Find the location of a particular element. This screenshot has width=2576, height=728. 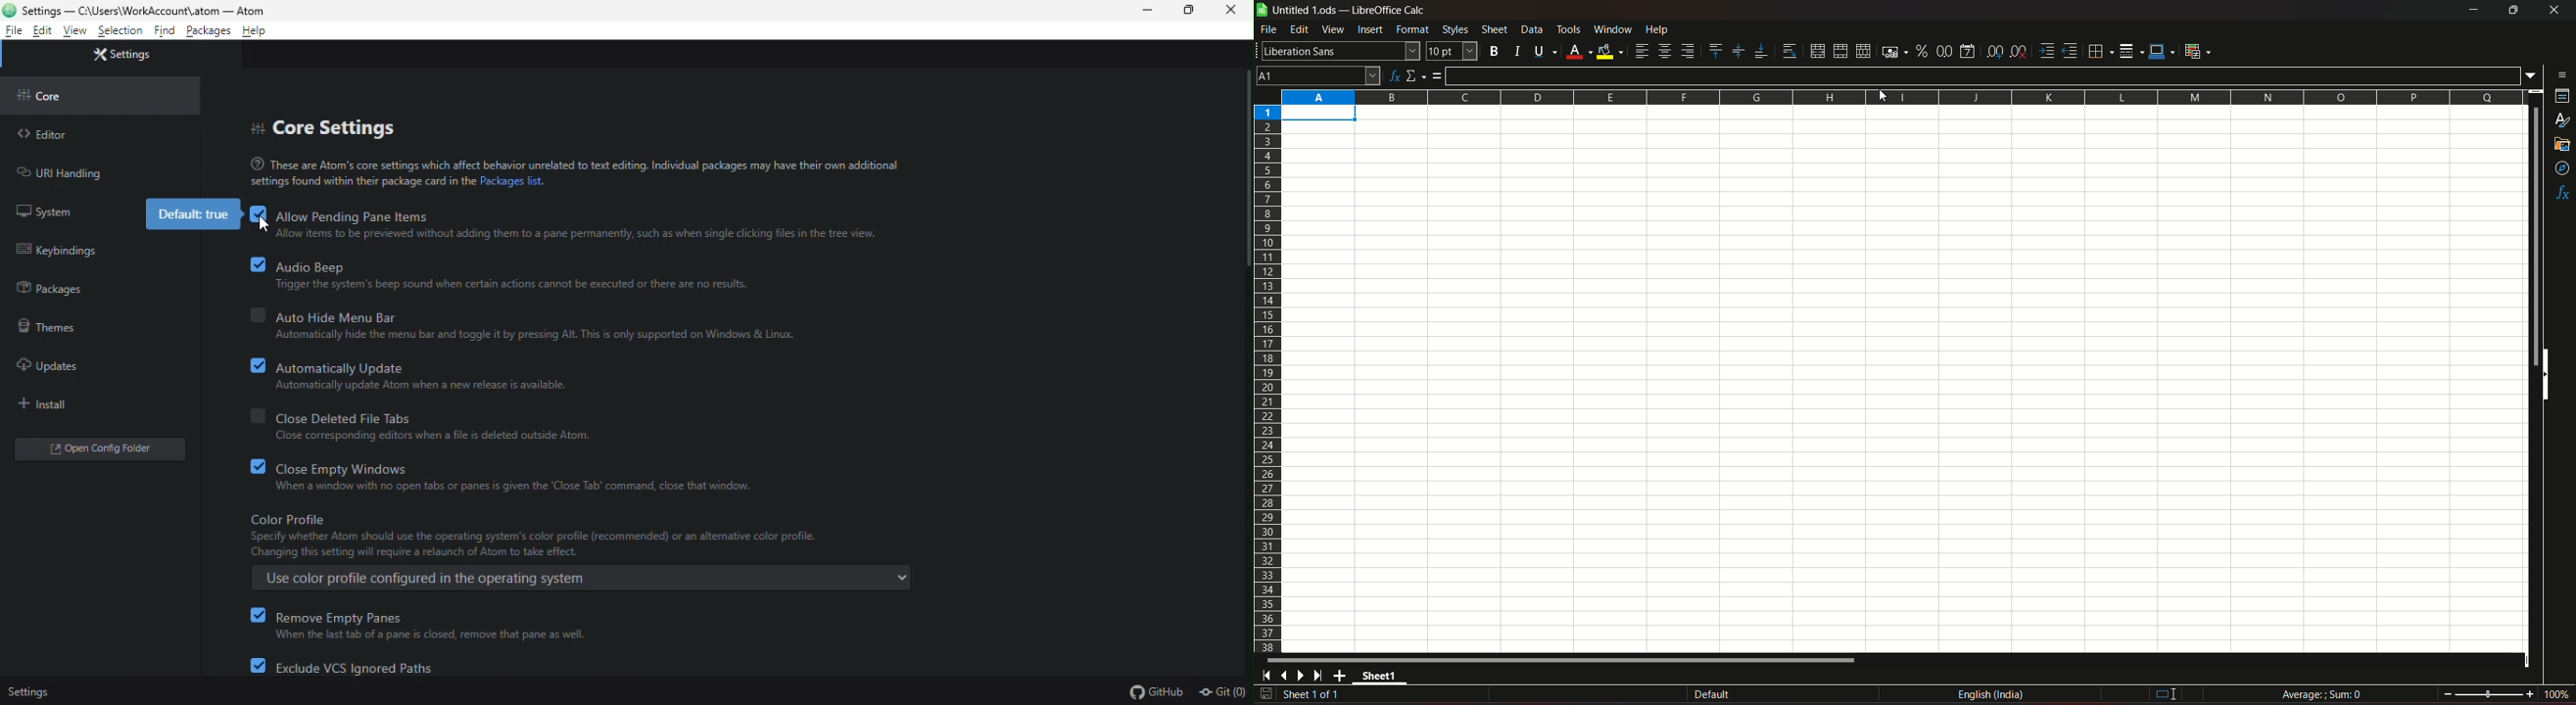

exclude VCs ignored paths is located at coordinates (353, 667).